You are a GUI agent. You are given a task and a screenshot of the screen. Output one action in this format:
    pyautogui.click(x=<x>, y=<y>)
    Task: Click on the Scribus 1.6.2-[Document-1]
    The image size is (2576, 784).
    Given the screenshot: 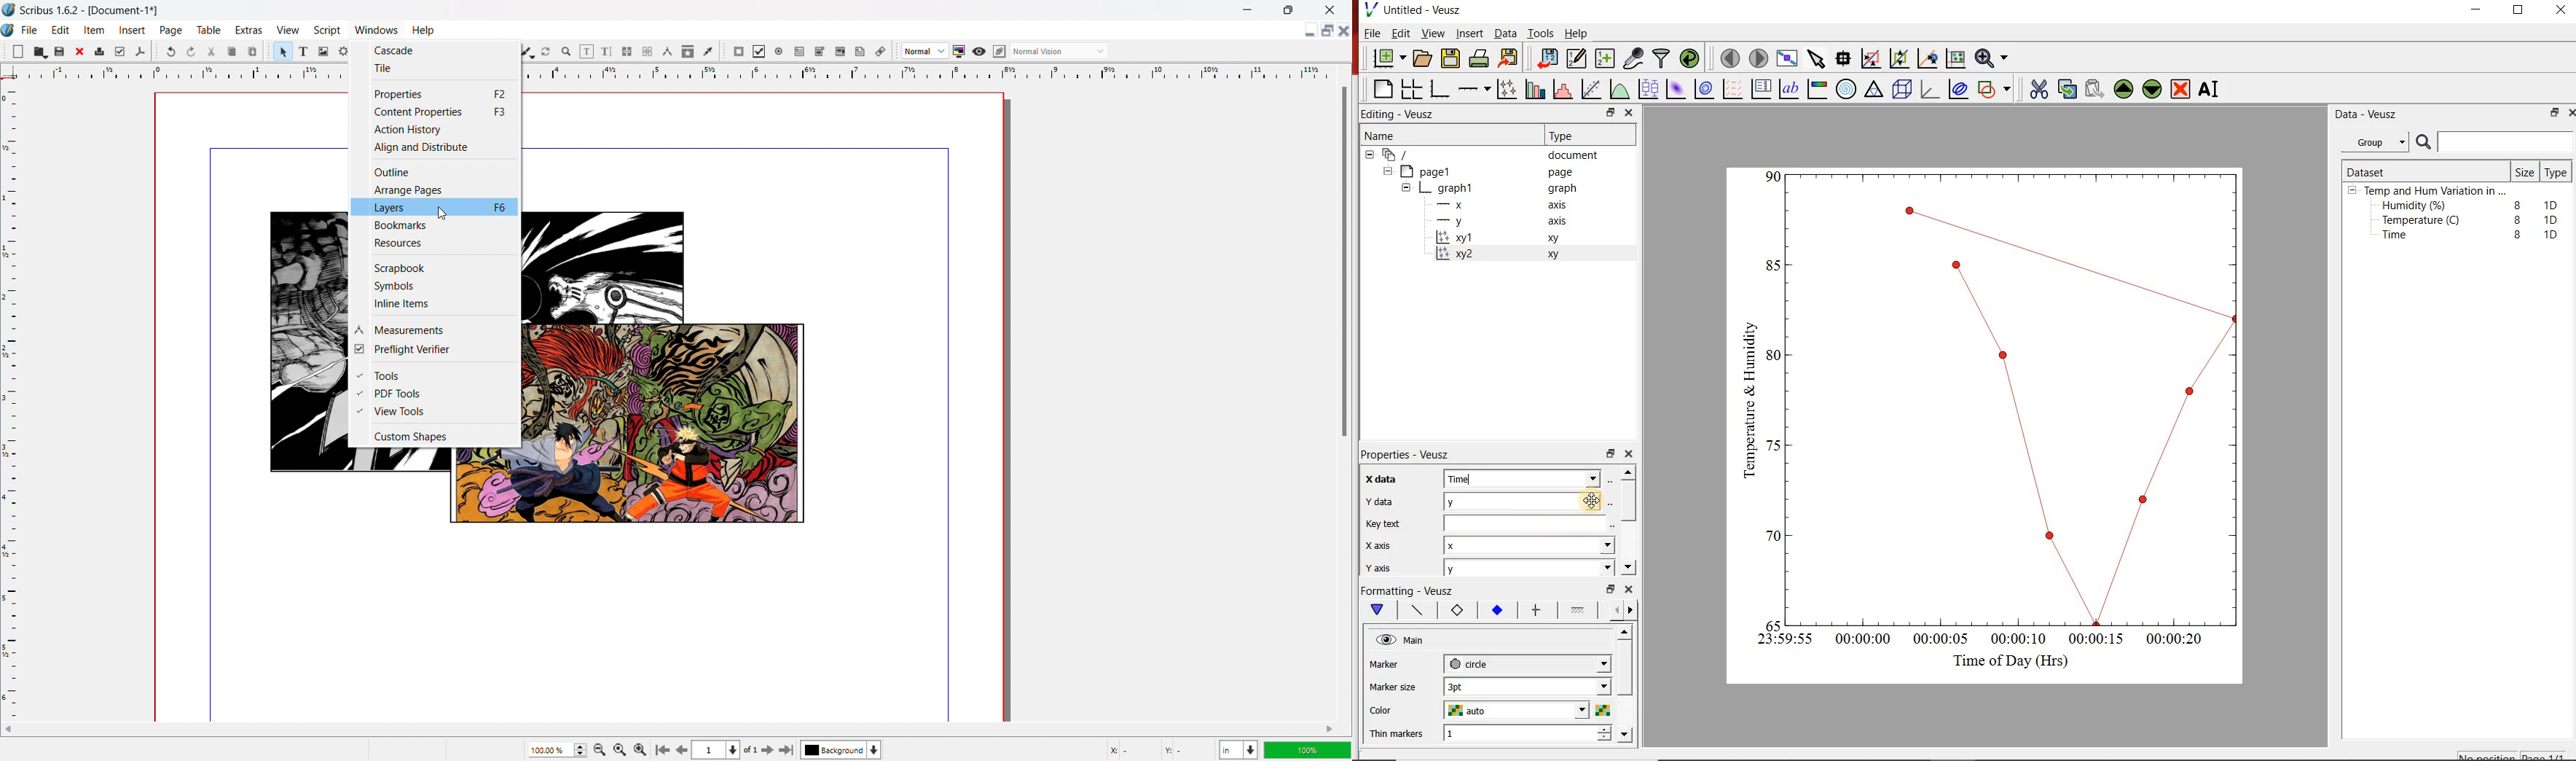 What is the action you would take?
    pyautogui.click(x=94, y=9)
    